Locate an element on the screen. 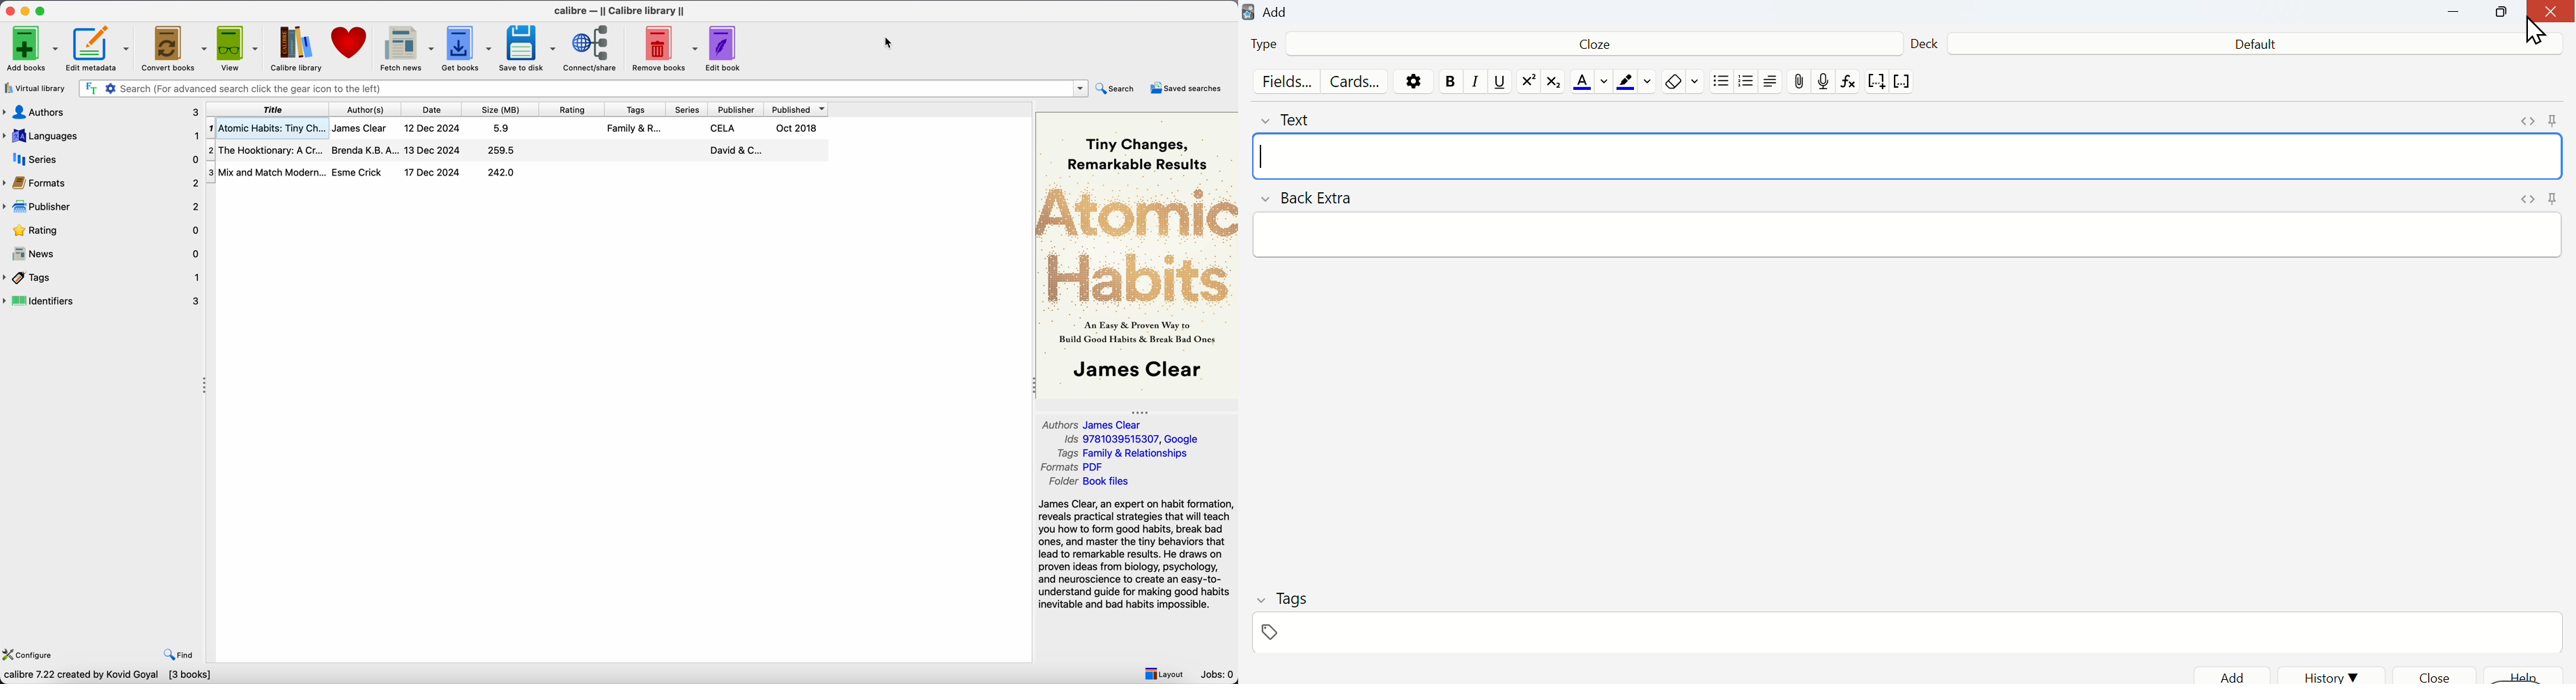  Calibre library is located at coordinates (296, 48).